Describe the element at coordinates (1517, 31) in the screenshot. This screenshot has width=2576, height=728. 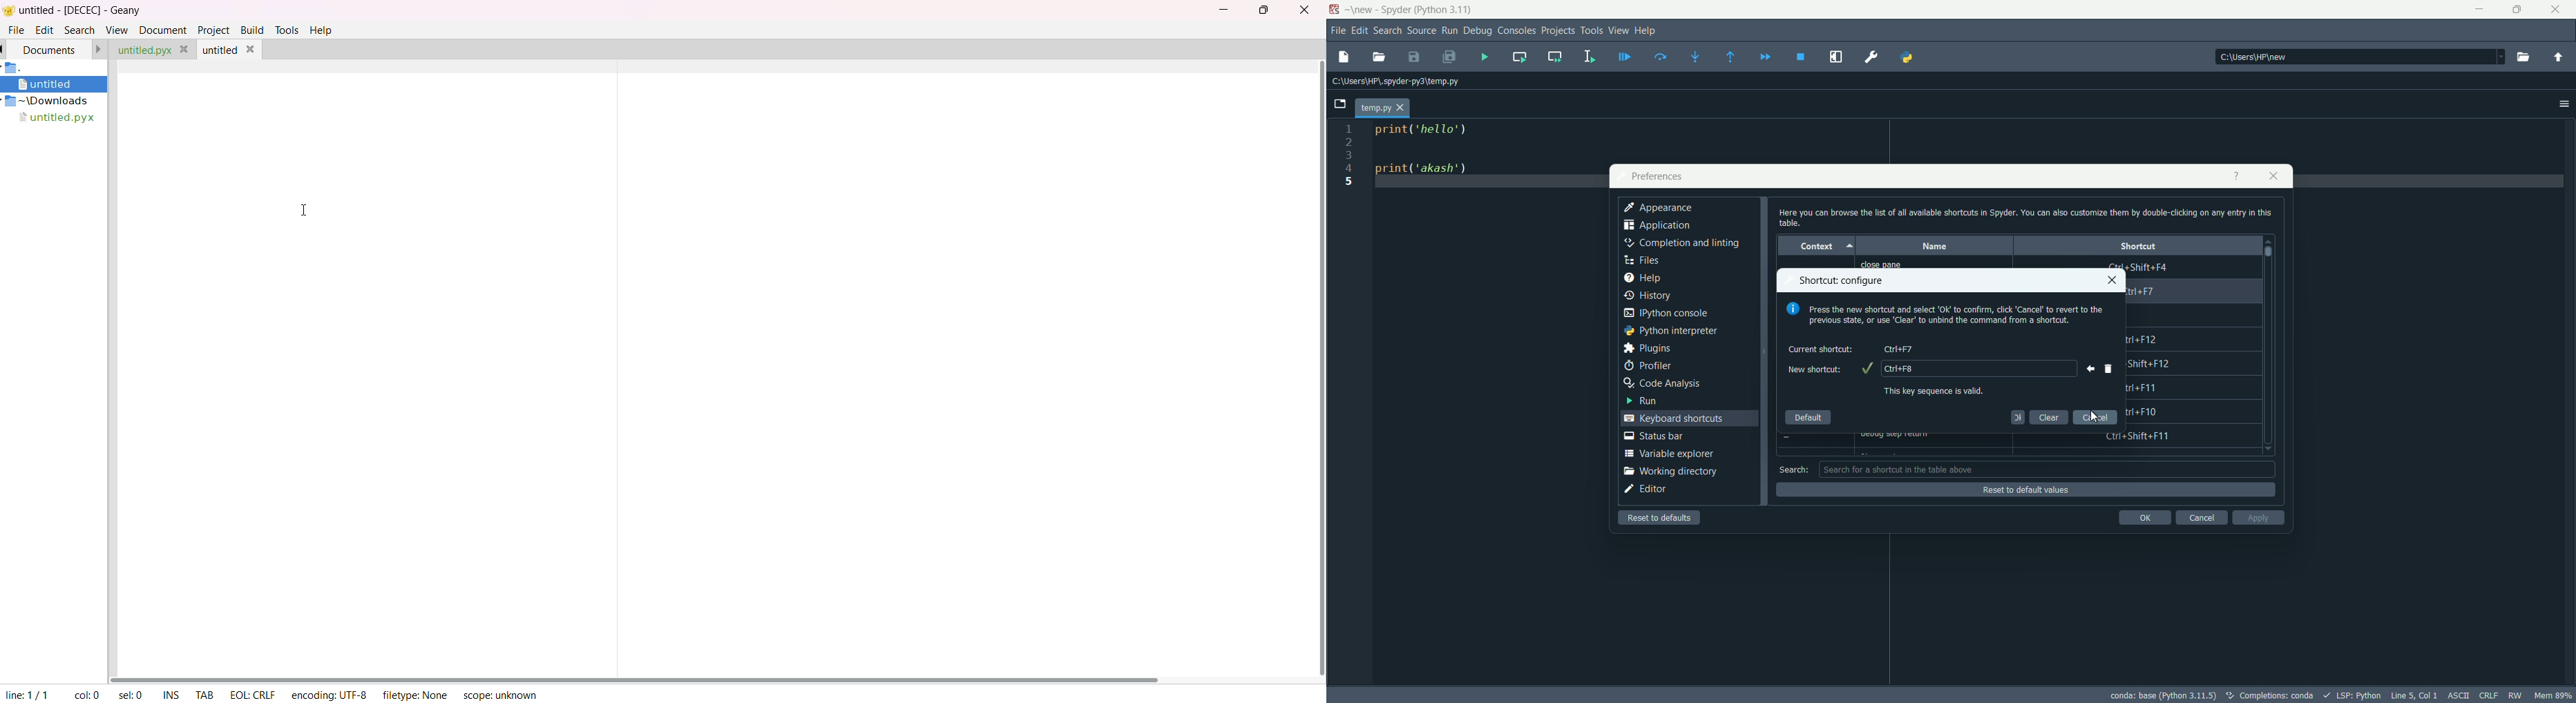
I see `consoles menu` at that location.